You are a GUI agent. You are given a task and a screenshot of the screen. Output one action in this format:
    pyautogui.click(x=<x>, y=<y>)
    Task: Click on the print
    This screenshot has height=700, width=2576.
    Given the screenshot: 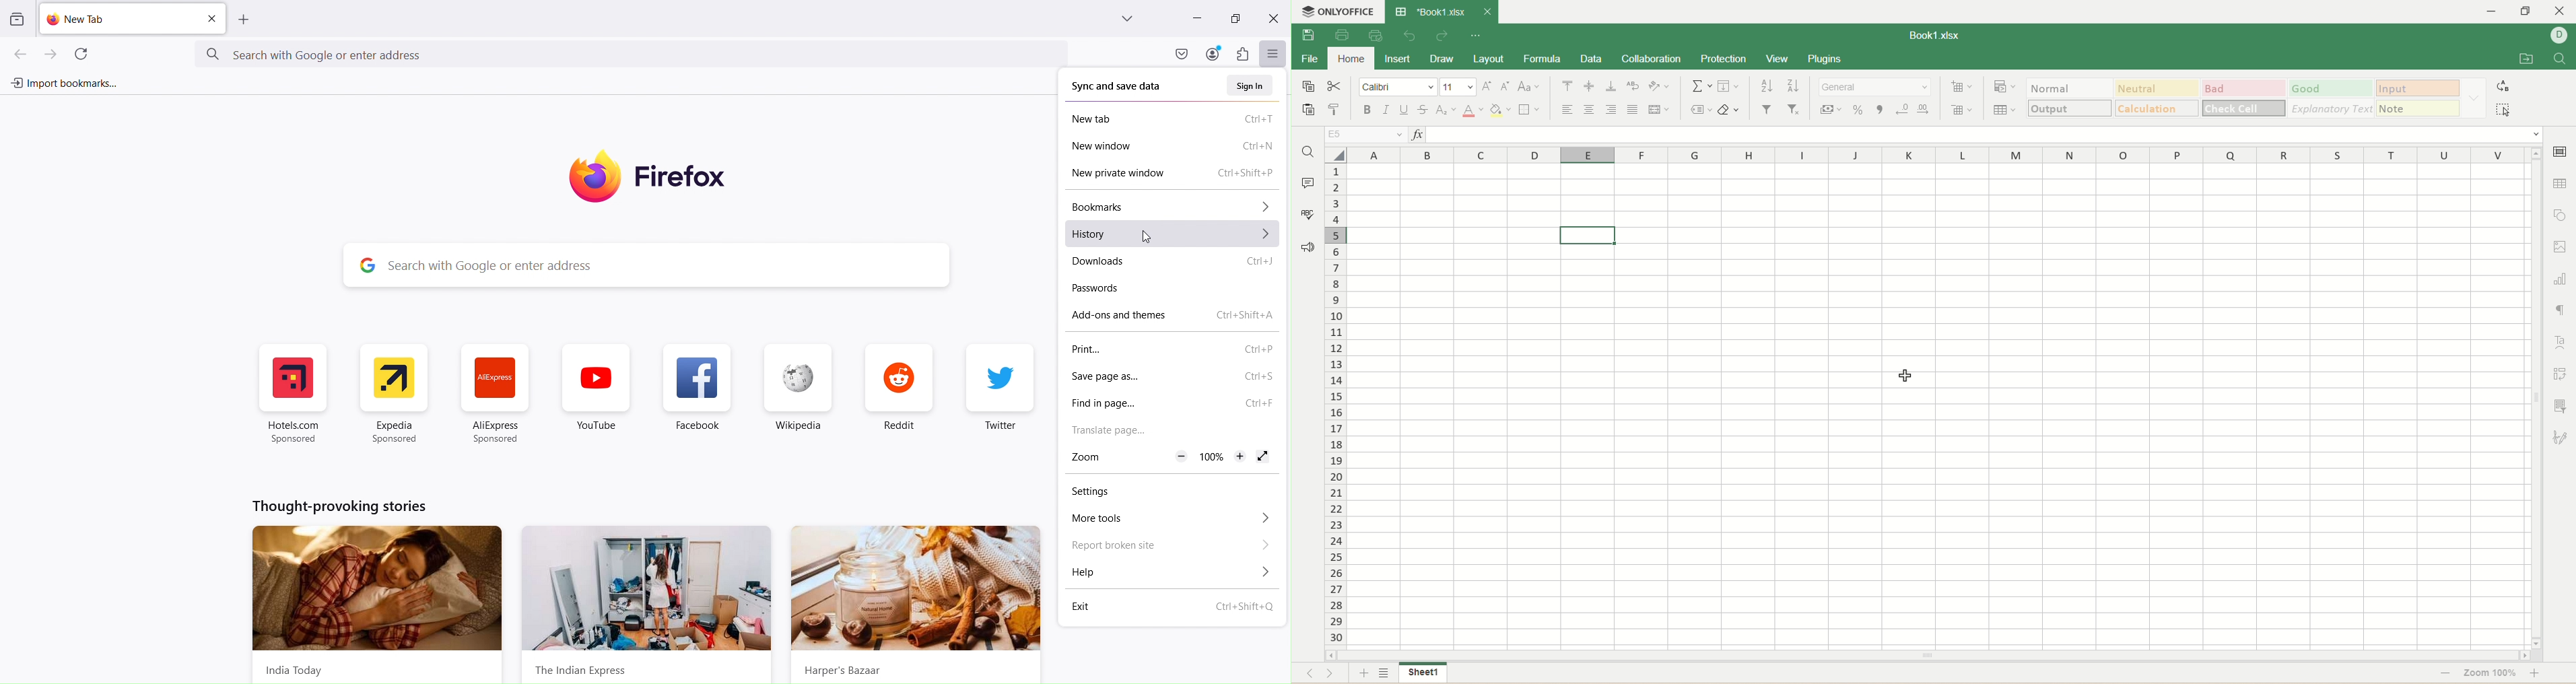 What is the action you would take?
    pyautogui.click(x=1343, y=36)
    